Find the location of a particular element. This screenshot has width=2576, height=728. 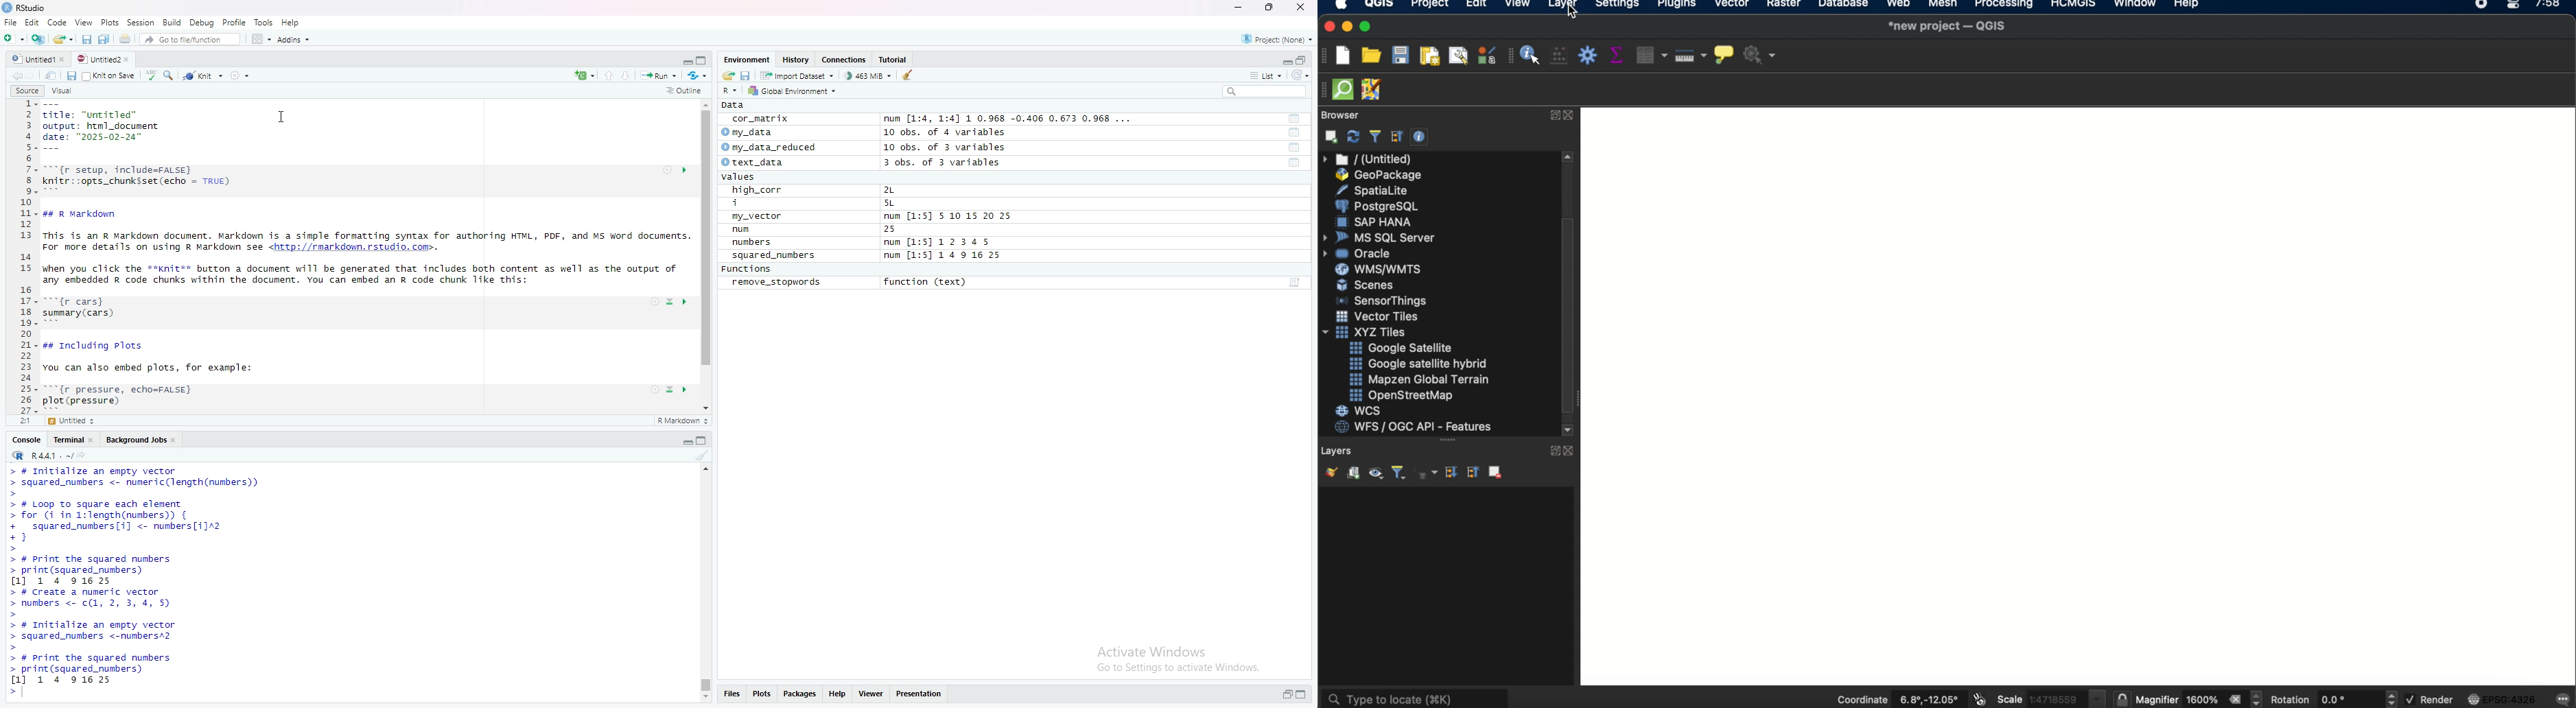

untitled 2 is located at coordinates (98, 59).